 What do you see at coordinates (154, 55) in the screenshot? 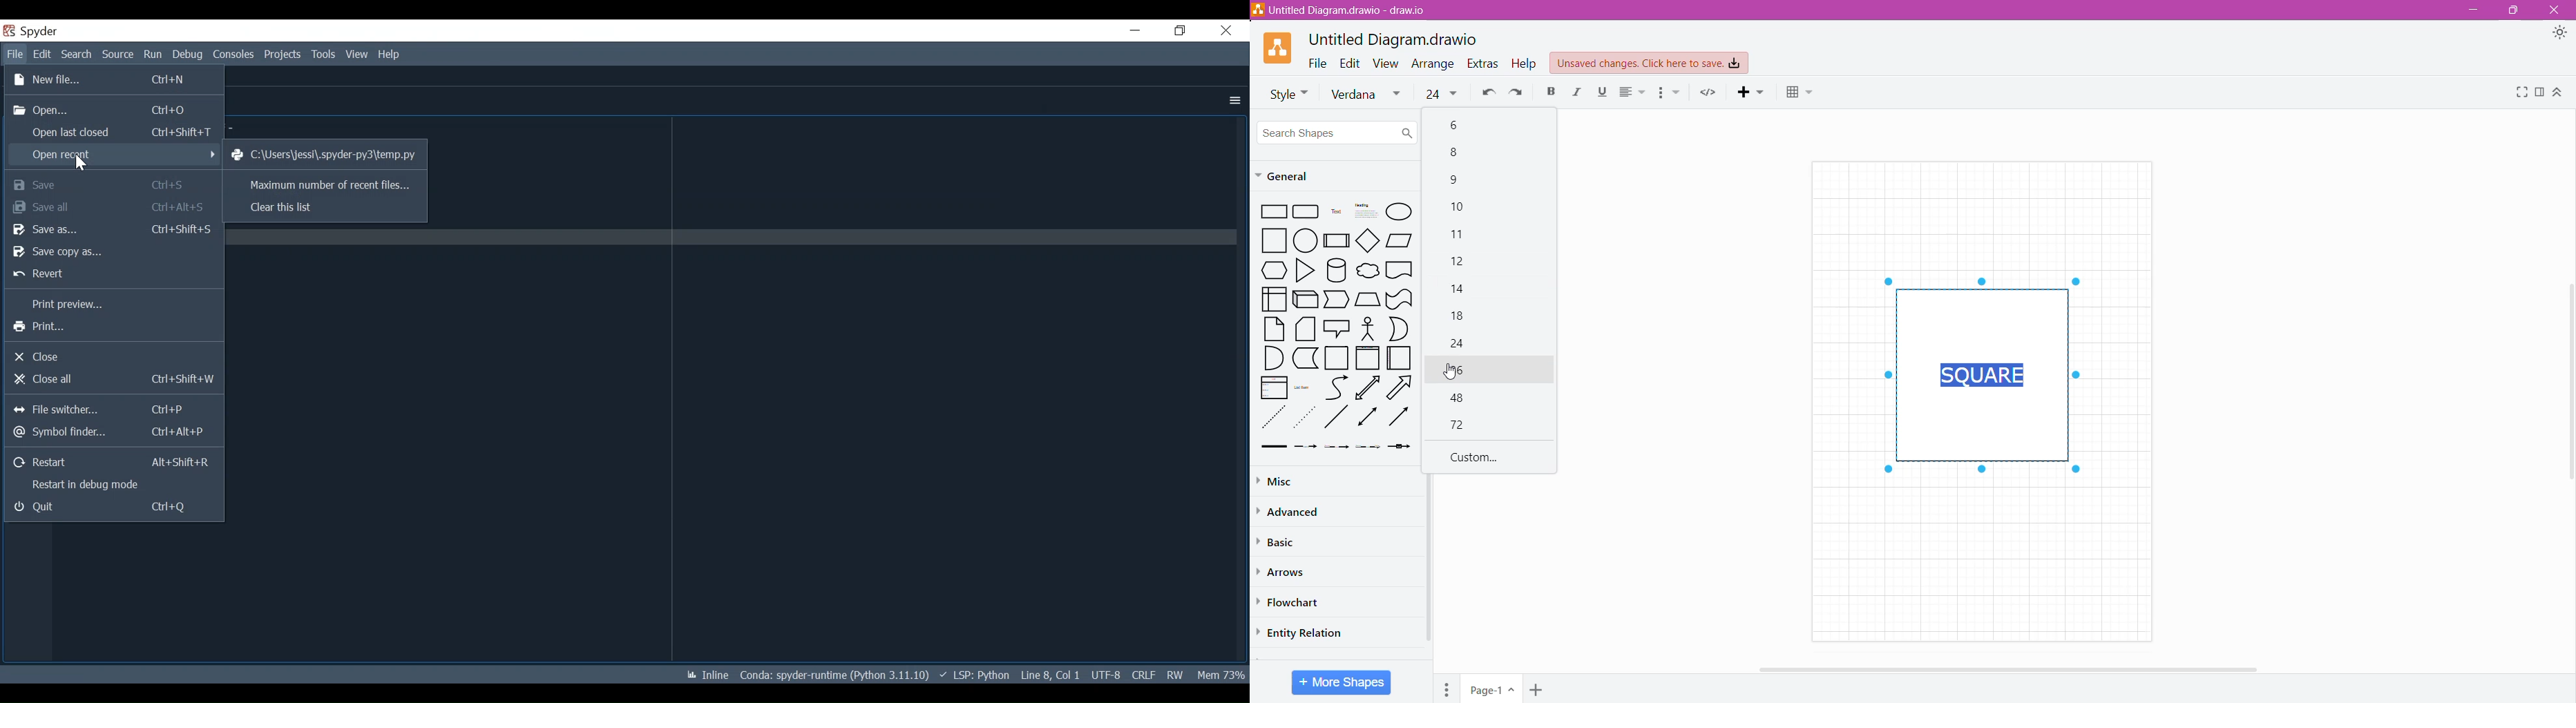
I see `Run` at bounding box center [154, 55].